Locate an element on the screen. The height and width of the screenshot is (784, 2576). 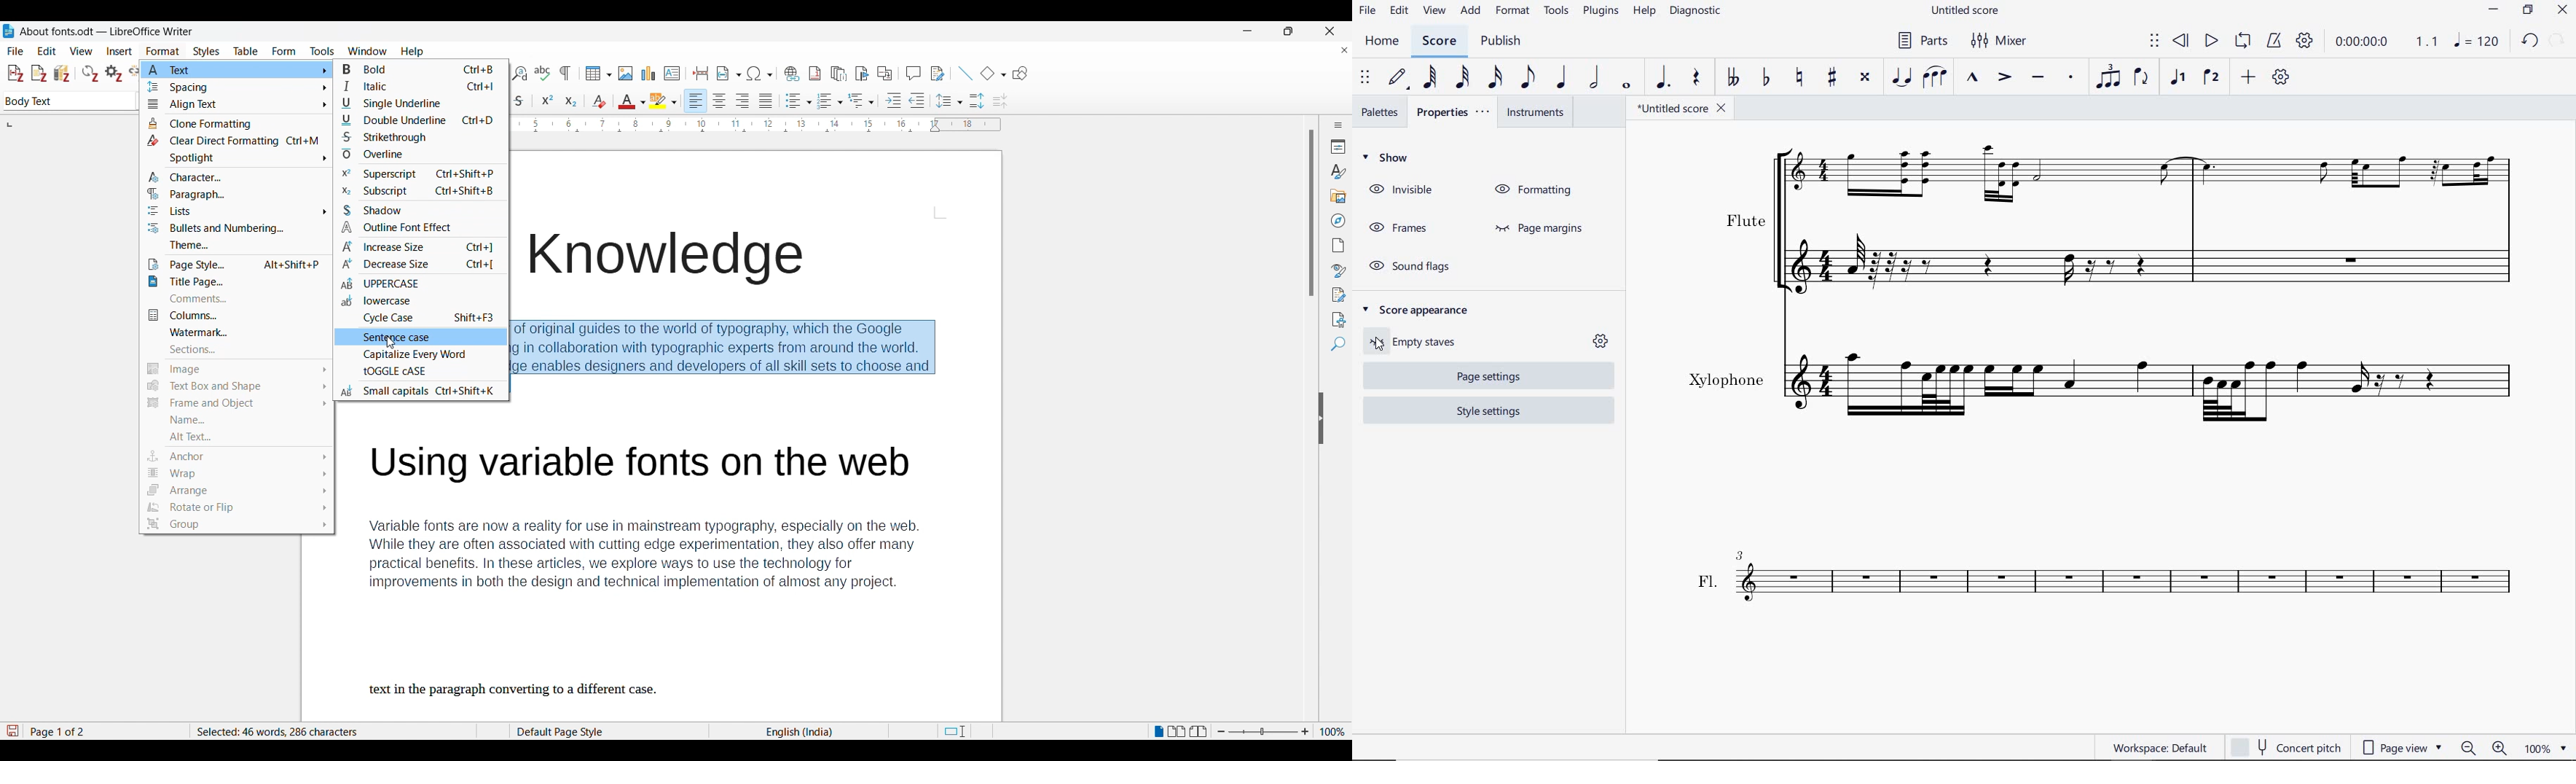
settings is located at coordinates (1601, 342).